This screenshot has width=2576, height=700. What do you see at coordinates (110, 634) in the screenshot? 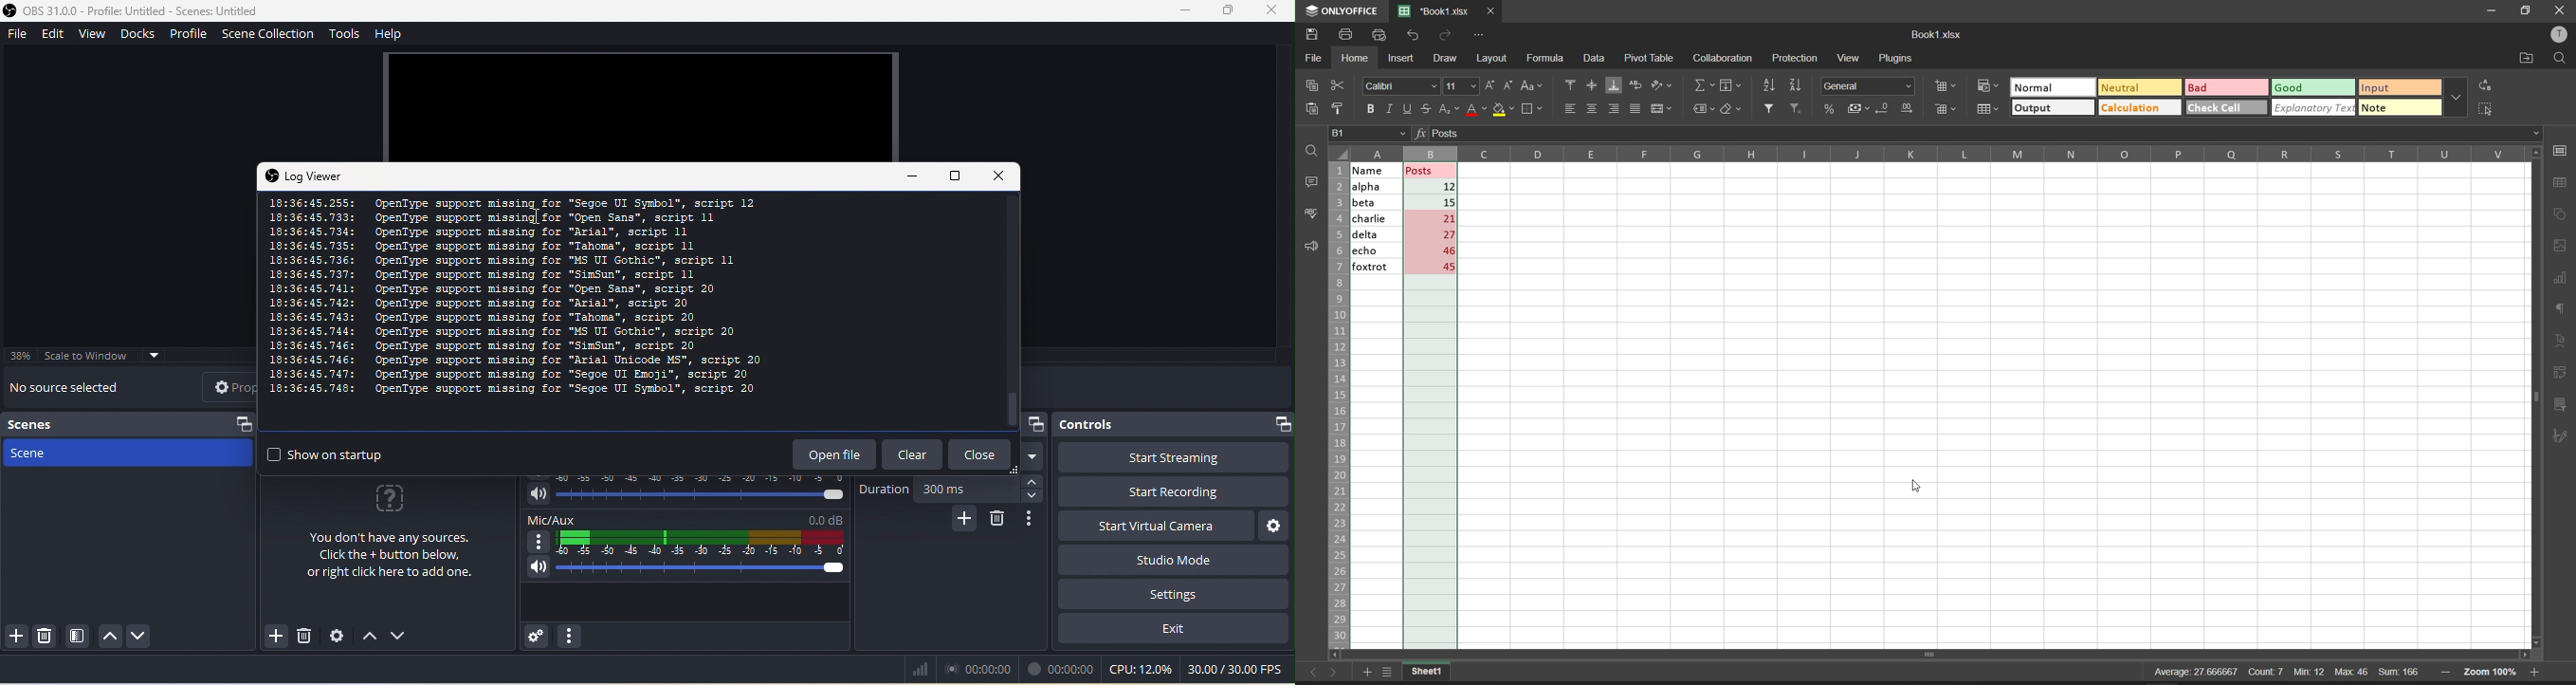
I see `up` at bounding box center [110, 634].